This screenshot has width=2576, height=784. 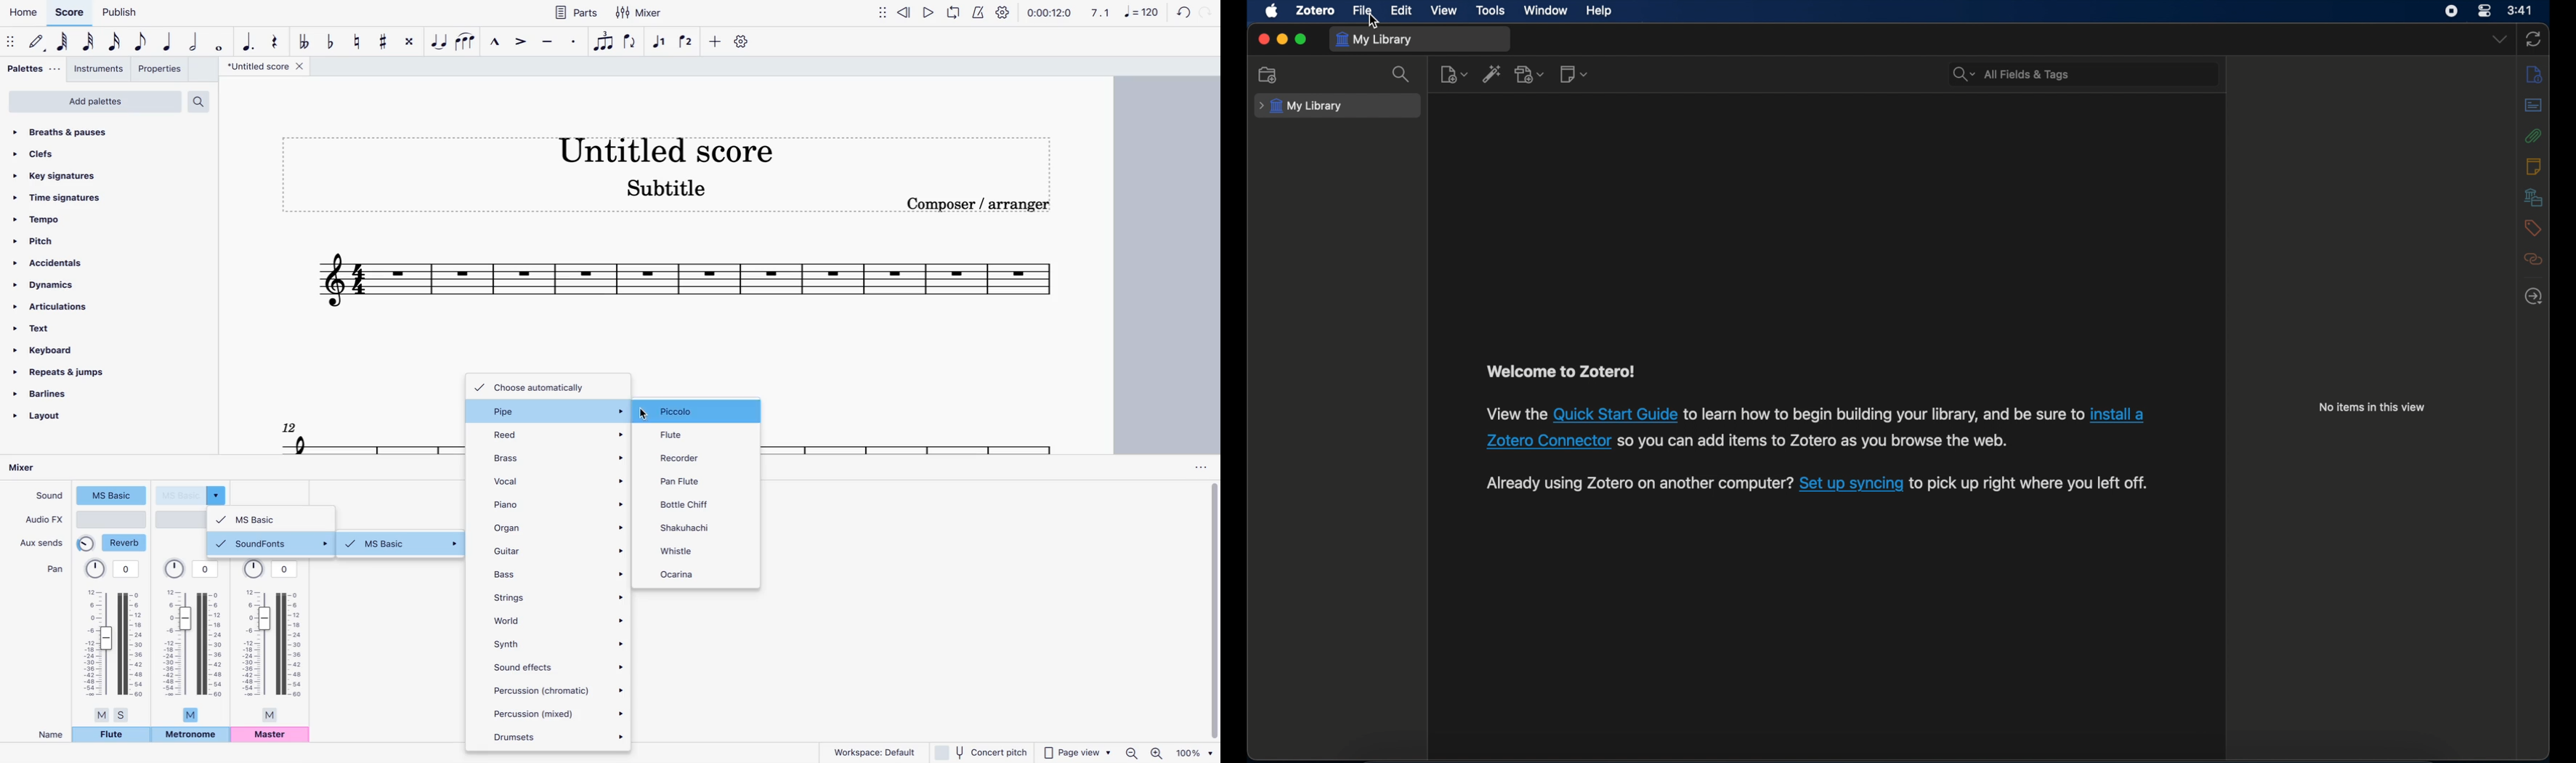 What do you see at coordinates (660, 42) in the screenshot?
I see `voice 1` at bounding box center [660, 42].